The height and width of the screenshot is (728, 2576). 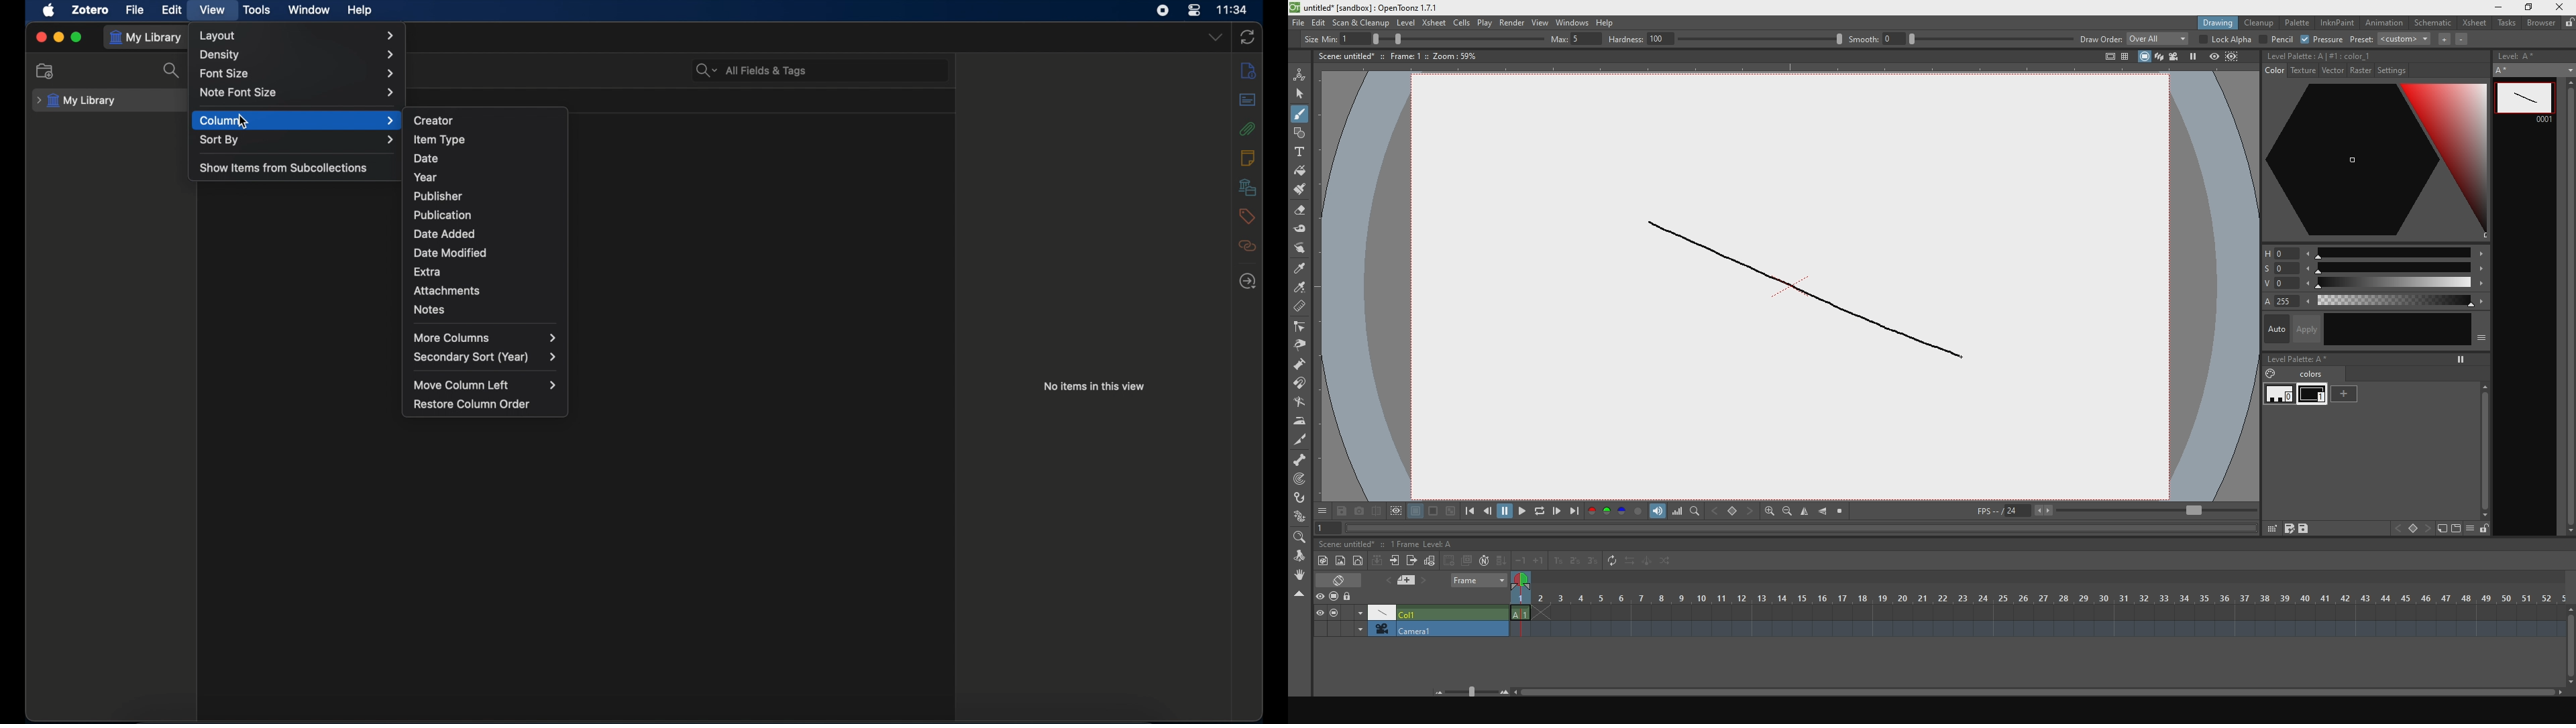 I want to click on publisher, so click(x=439, y=196).